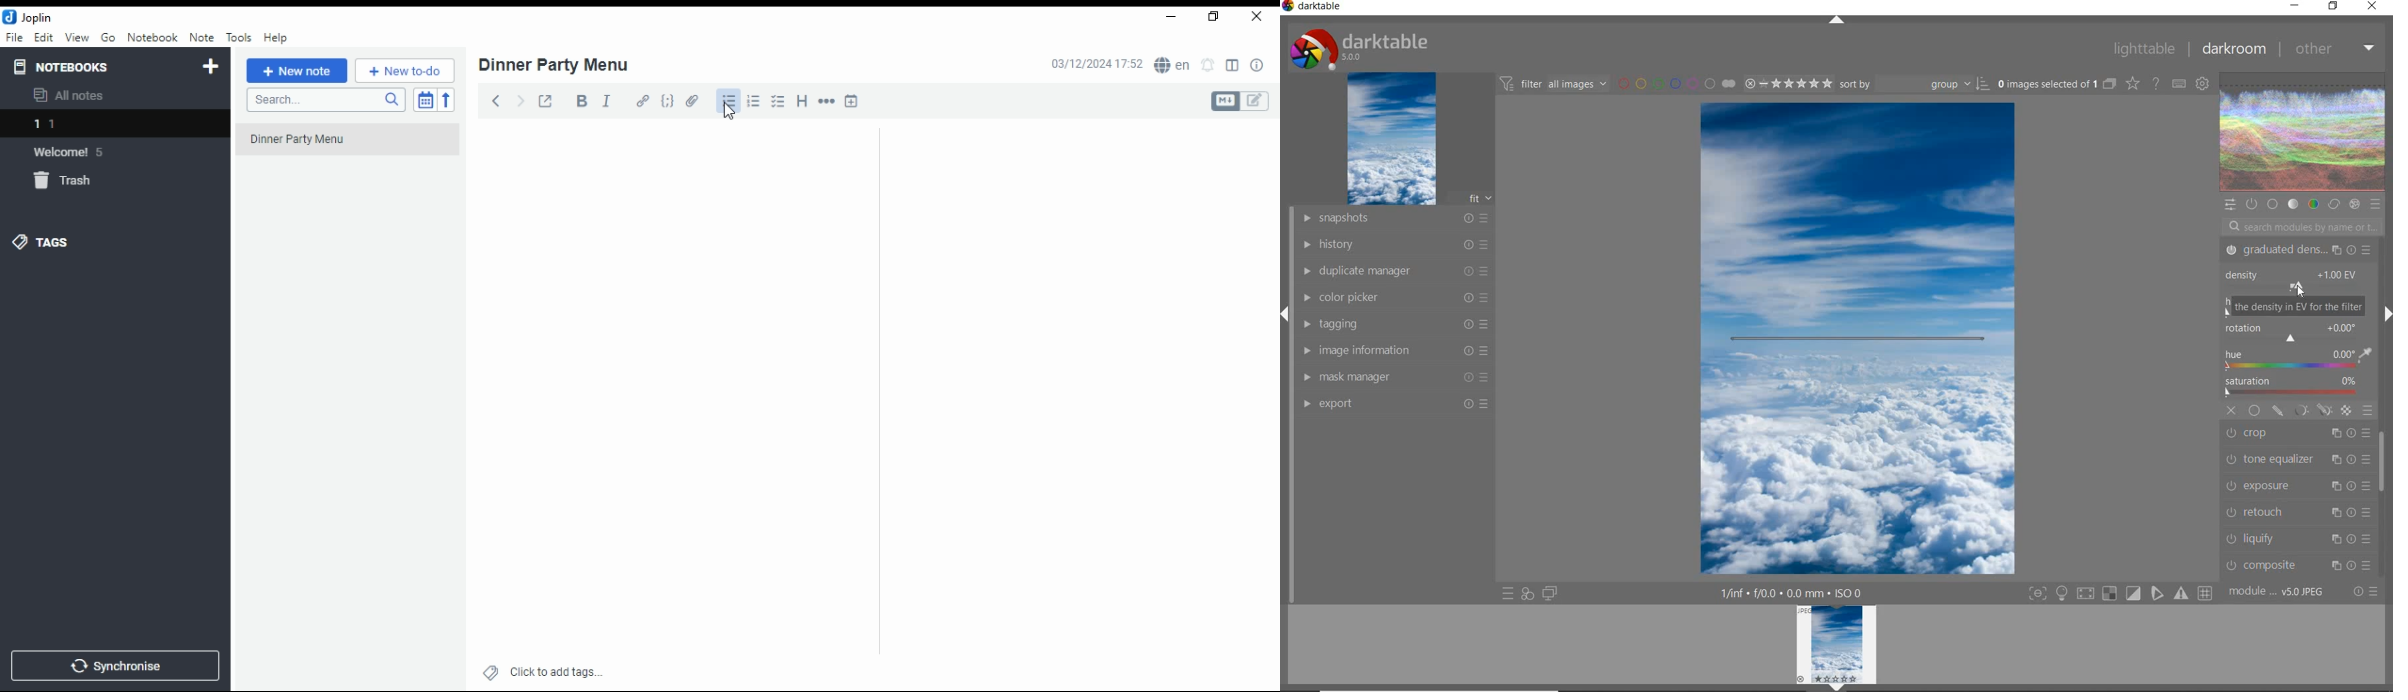 Image resolution: width=2408 pixels, height=700 pixels. Describe the element at coordinates (756, 99) in the screenshot. I see `numbered list` at that location.